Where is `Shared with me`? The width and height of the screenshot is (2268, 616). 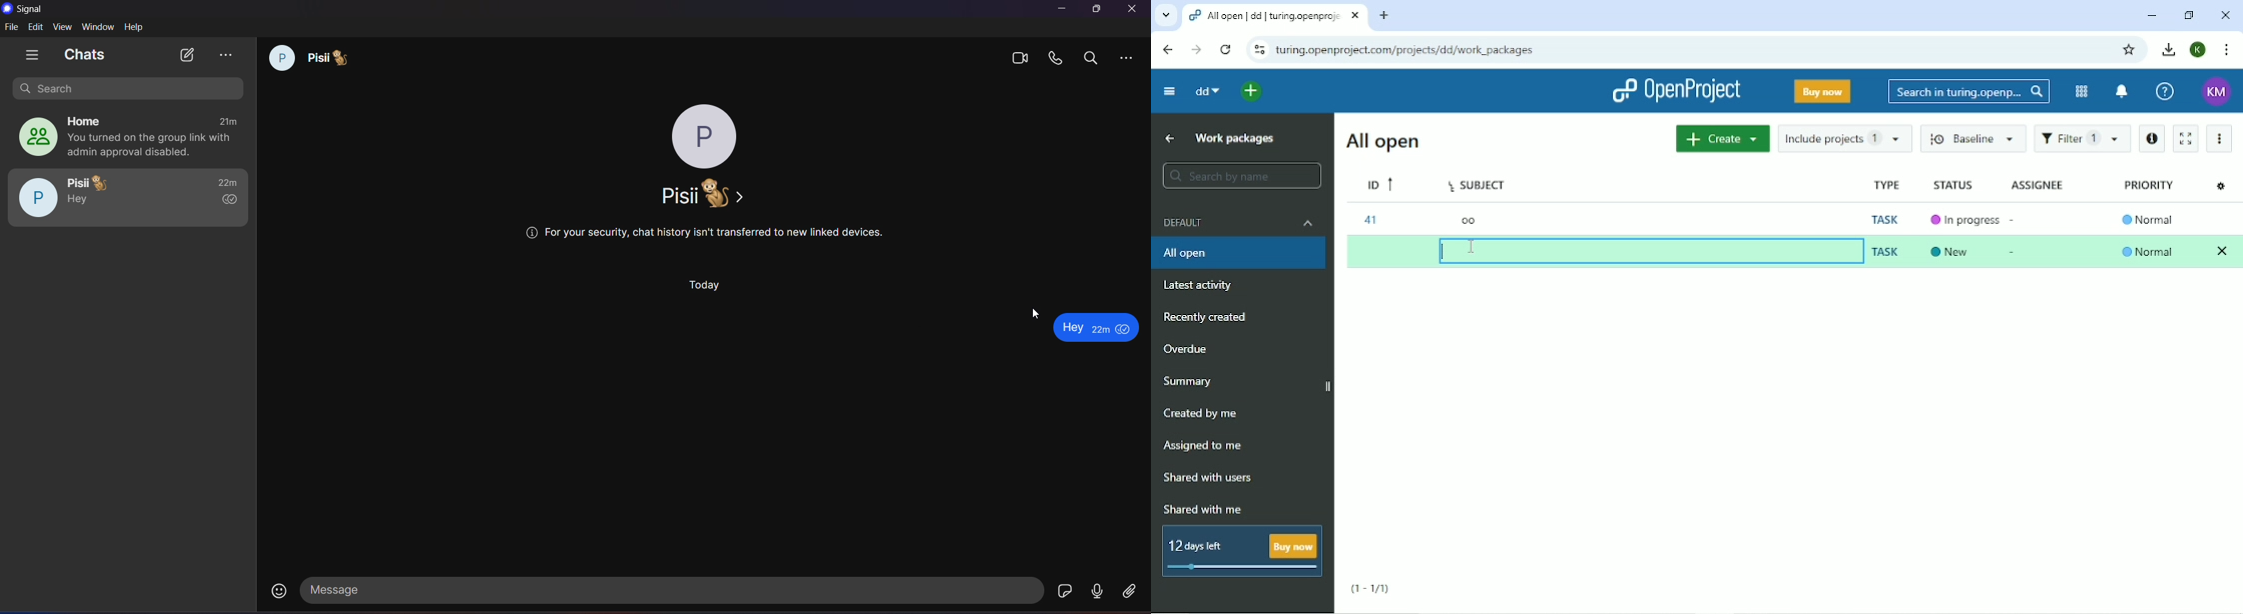 Shared with me is located at coordinates (1202, 510).